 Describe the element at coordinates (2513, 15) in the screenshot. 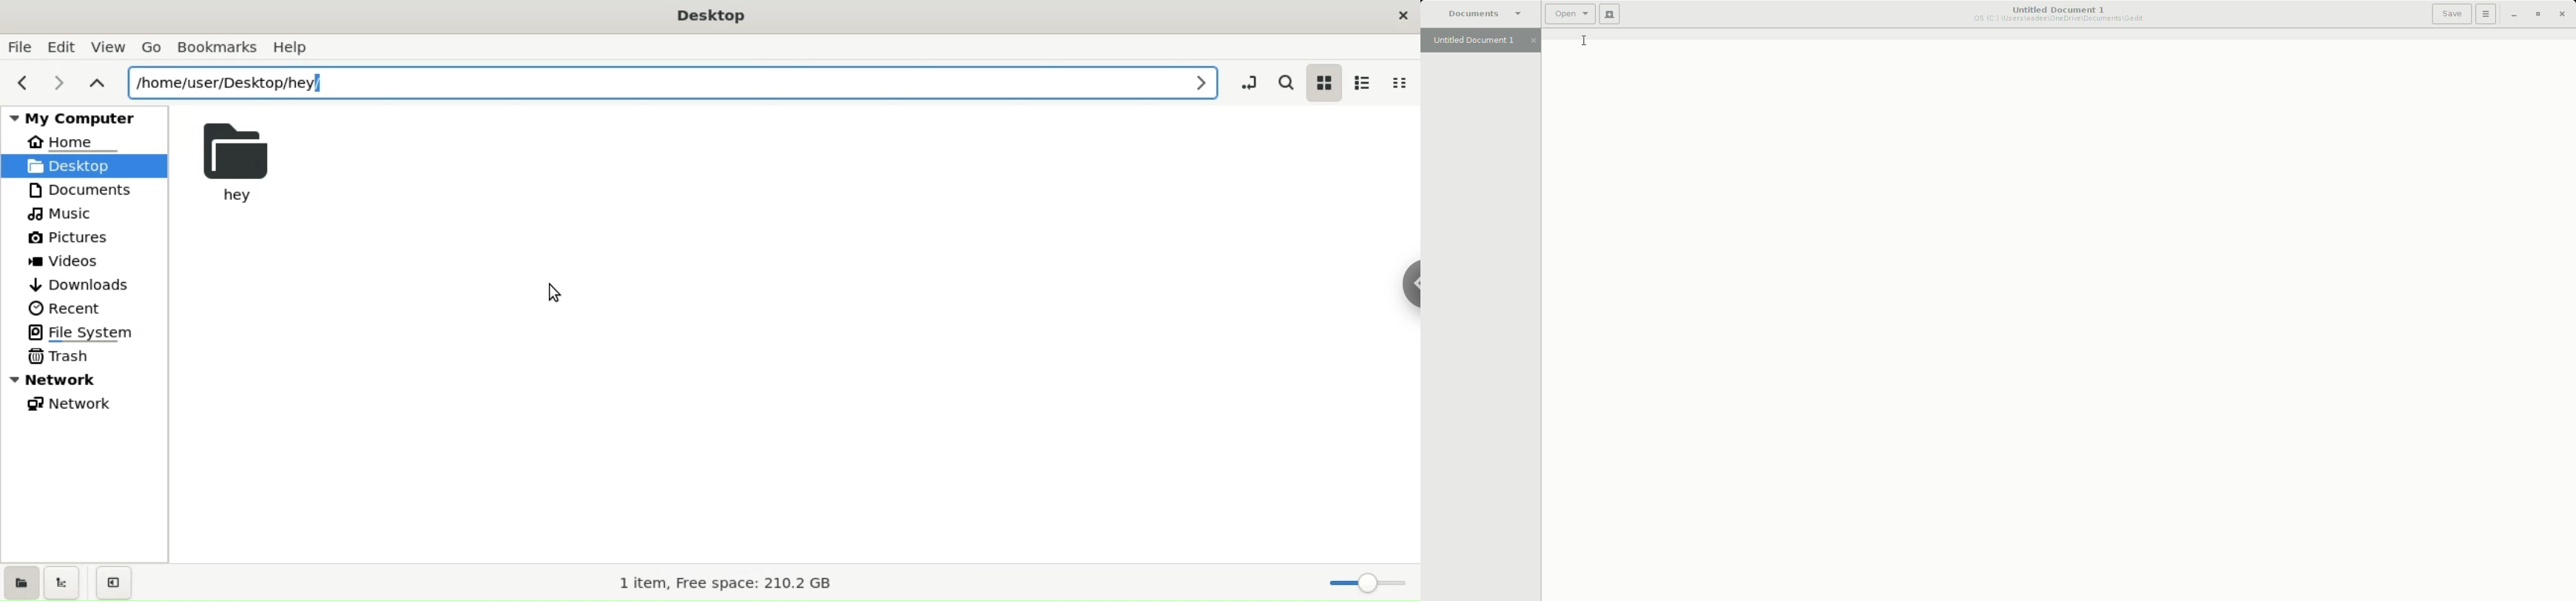

I see `Minimize` at that location.